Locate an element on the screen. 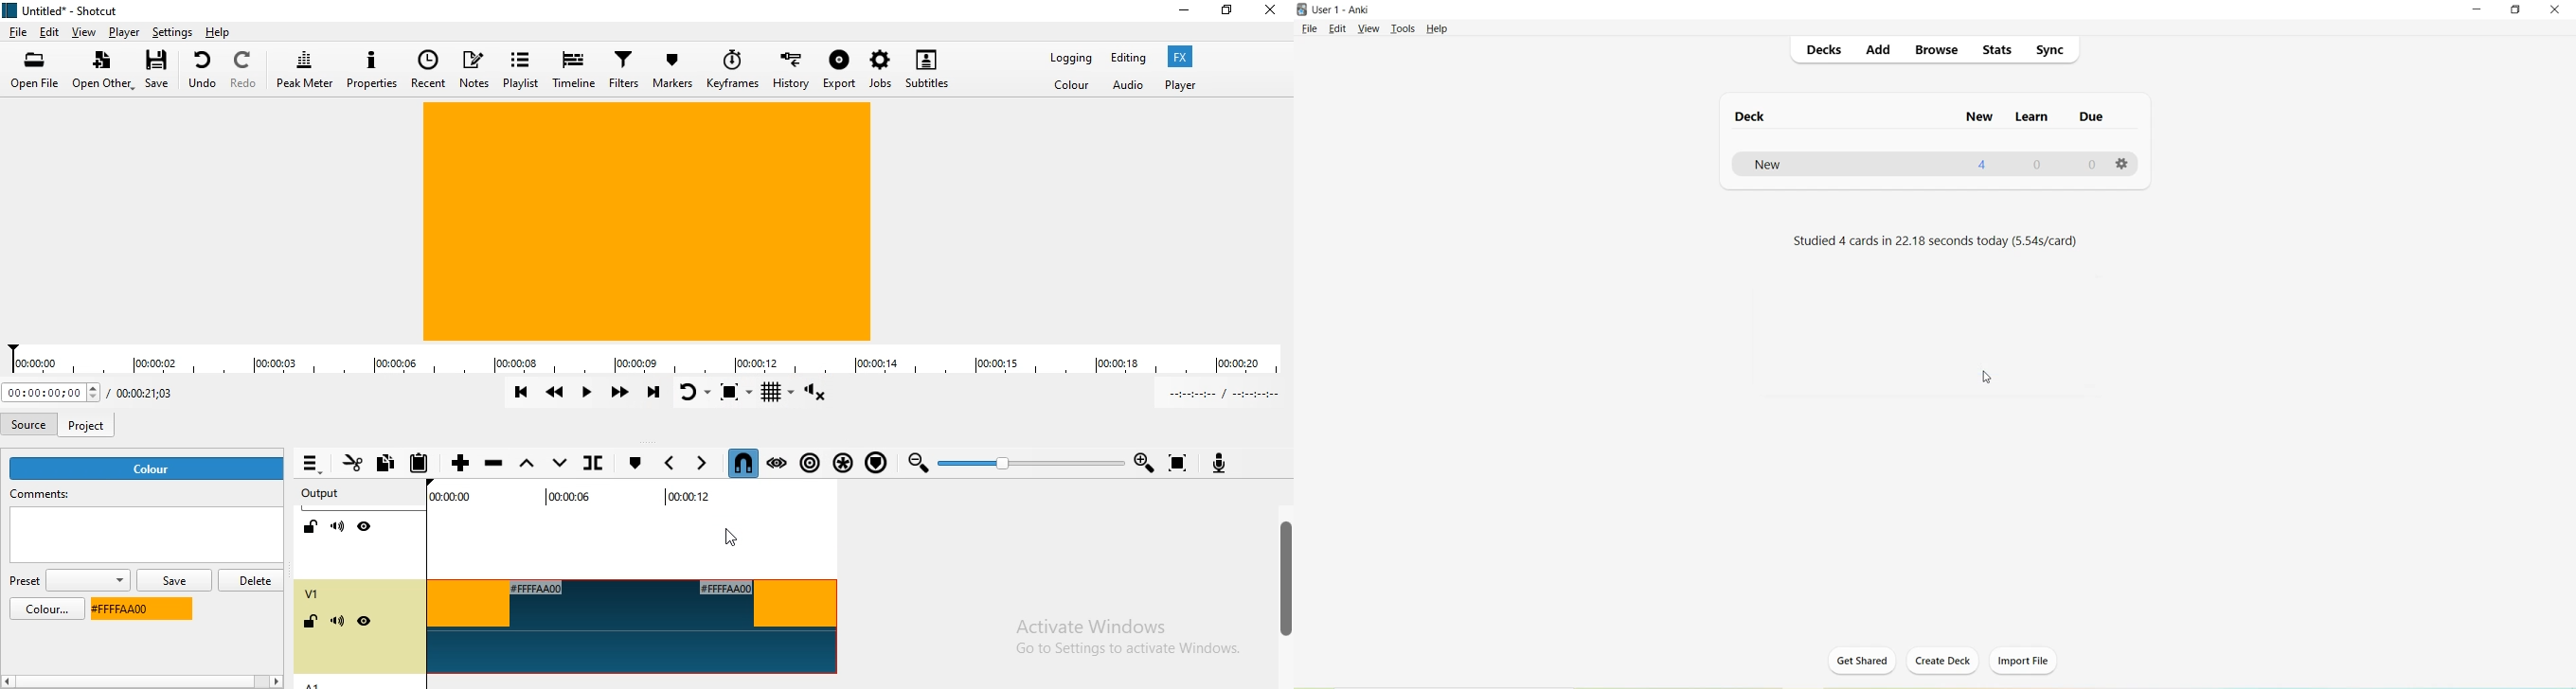 Image resolution: width=2576 pixels, height=700 pixels. Play quickly forward is located at coordinates (621, 394).